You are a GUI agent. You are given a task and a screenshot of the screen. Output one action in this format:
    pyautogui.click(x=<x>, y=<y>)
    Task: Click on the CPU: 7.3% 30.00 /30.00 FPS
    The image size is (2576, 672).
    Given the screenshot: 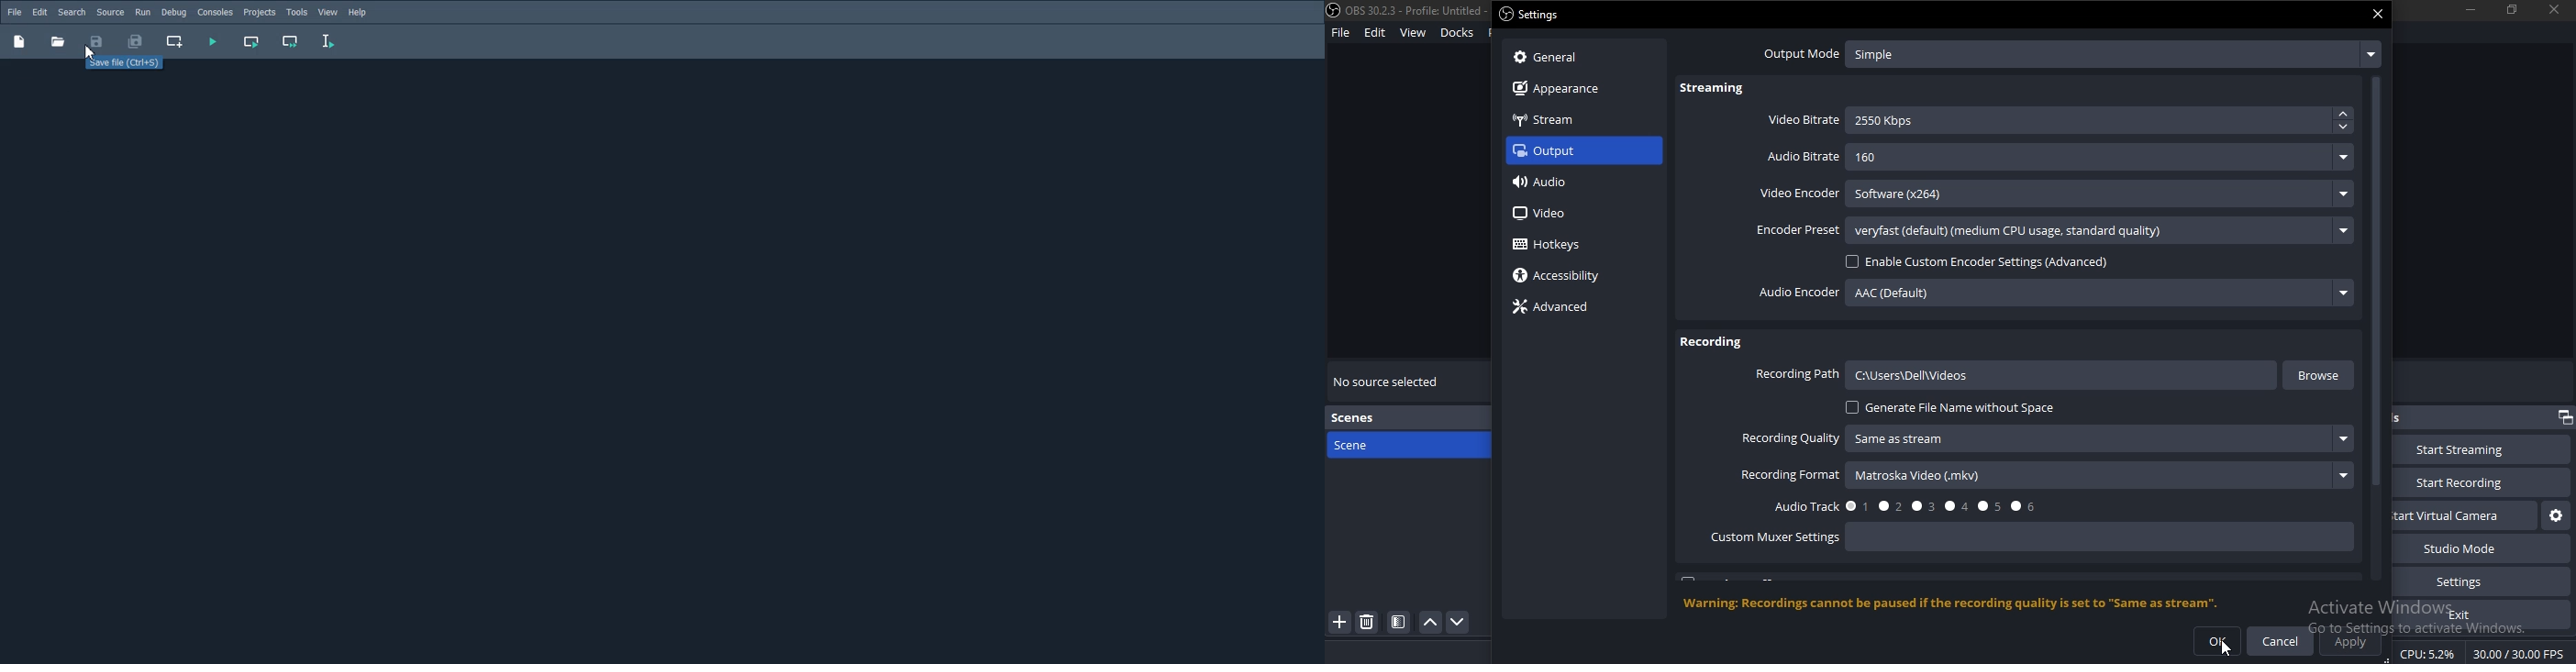 What is the action you would take?
    pyautogui.click(x=2484, y=654)
    